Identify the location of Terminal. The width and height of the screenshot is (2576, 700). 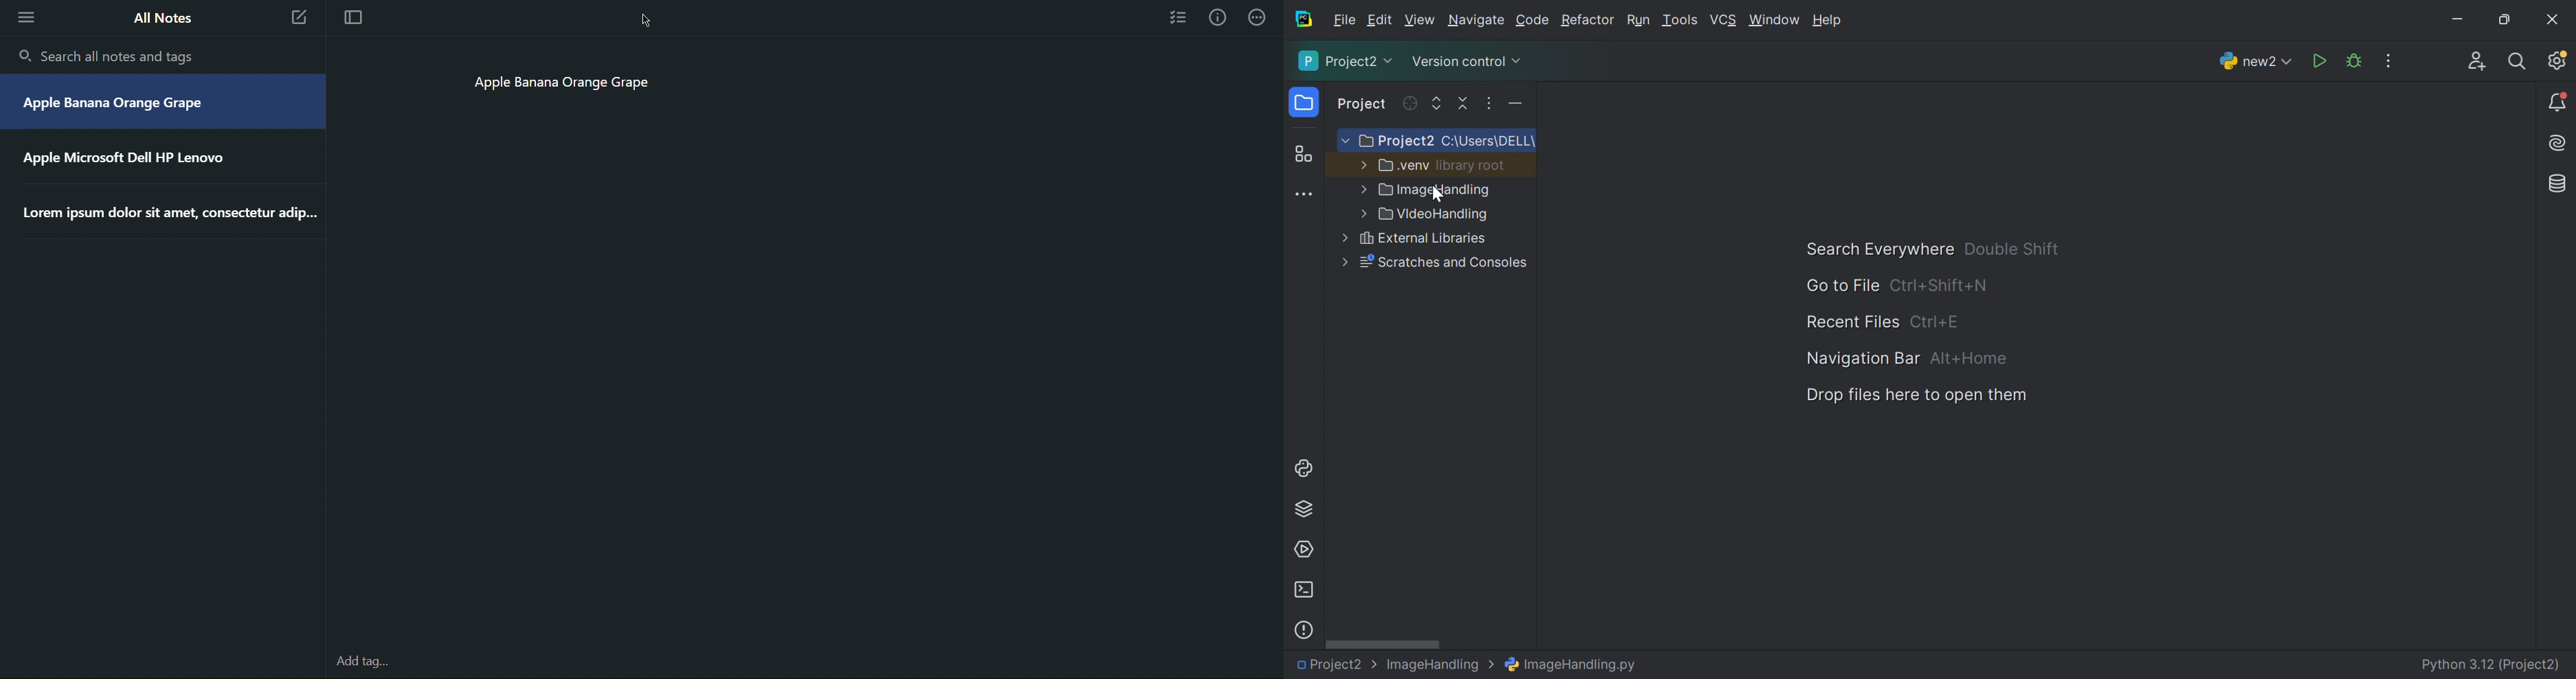
(1303, 590).